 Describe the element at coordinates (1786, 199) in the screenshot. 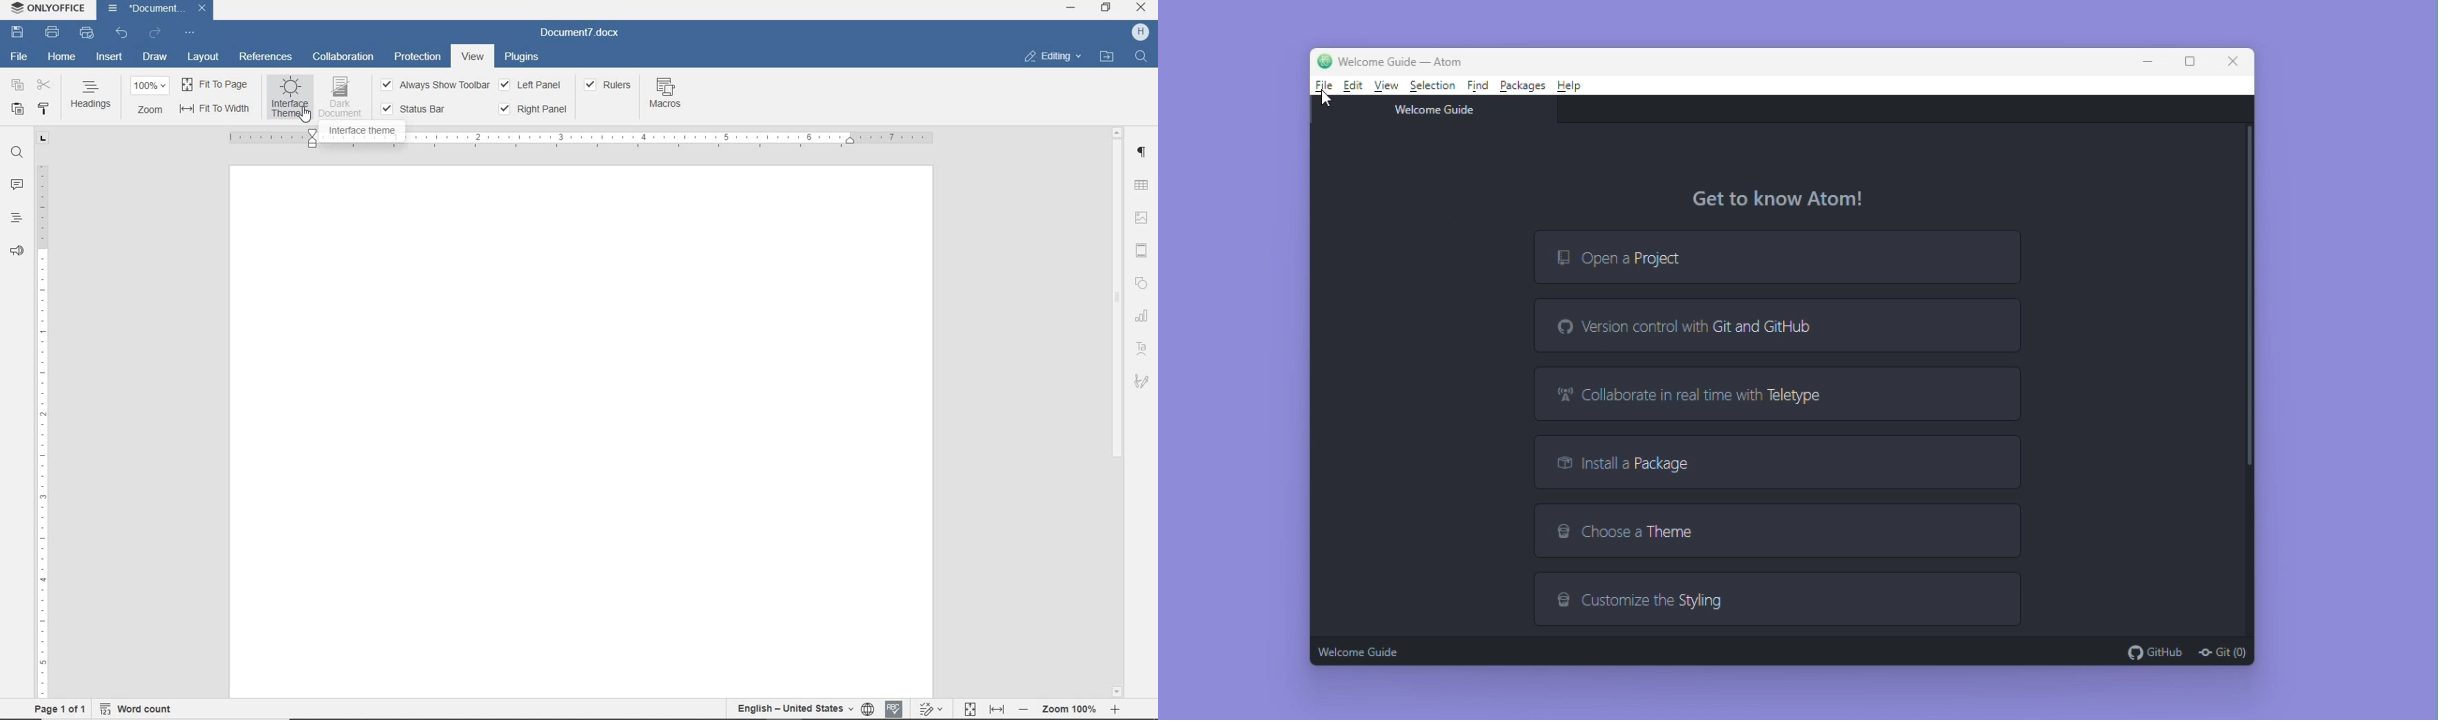

I see `get to know atom!` at that location.